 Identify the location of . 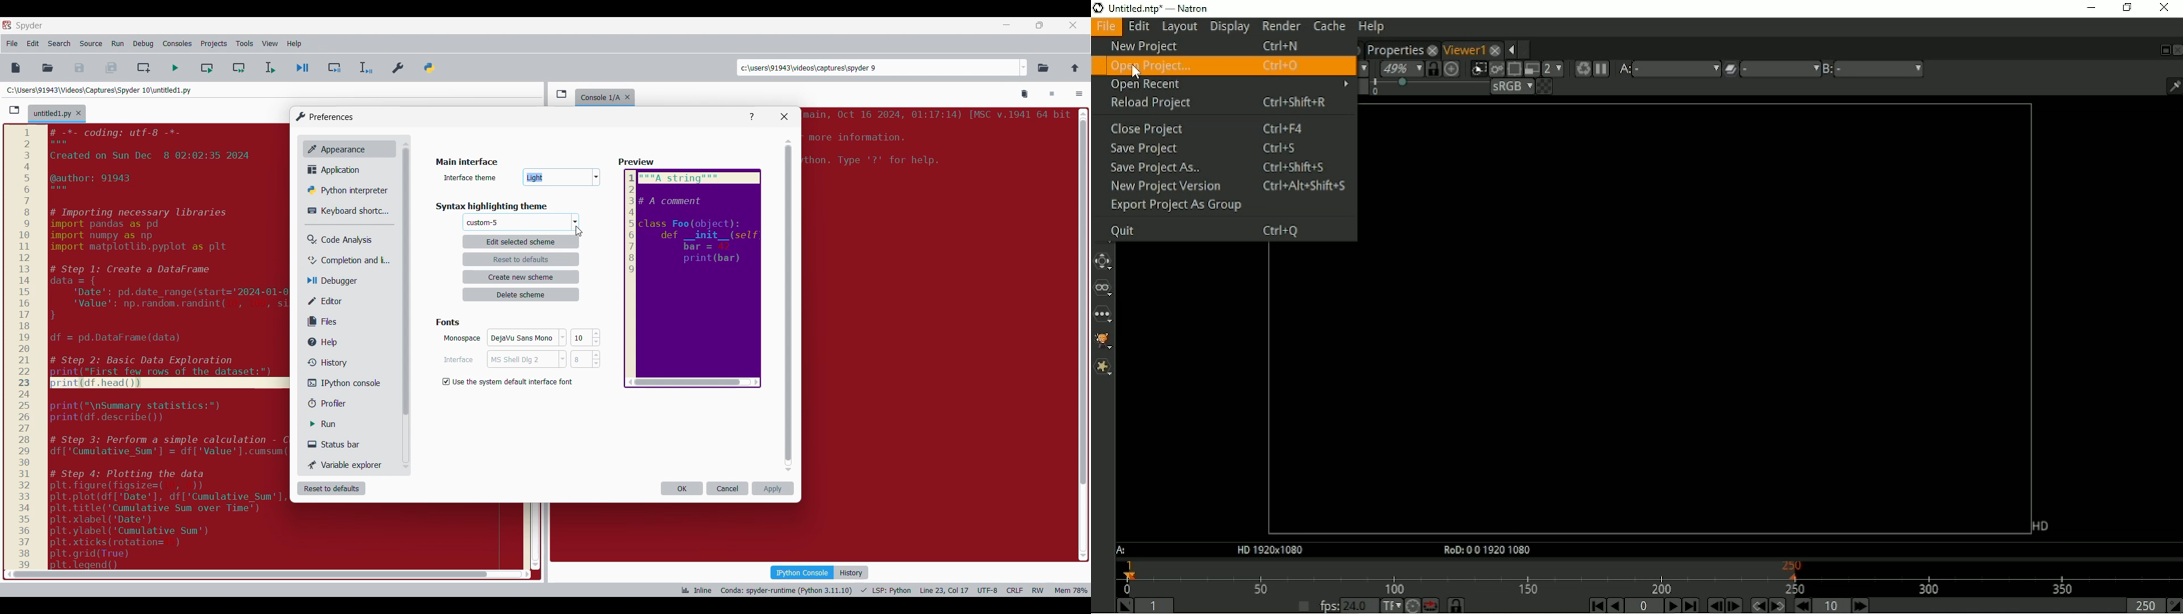
(405, 285).